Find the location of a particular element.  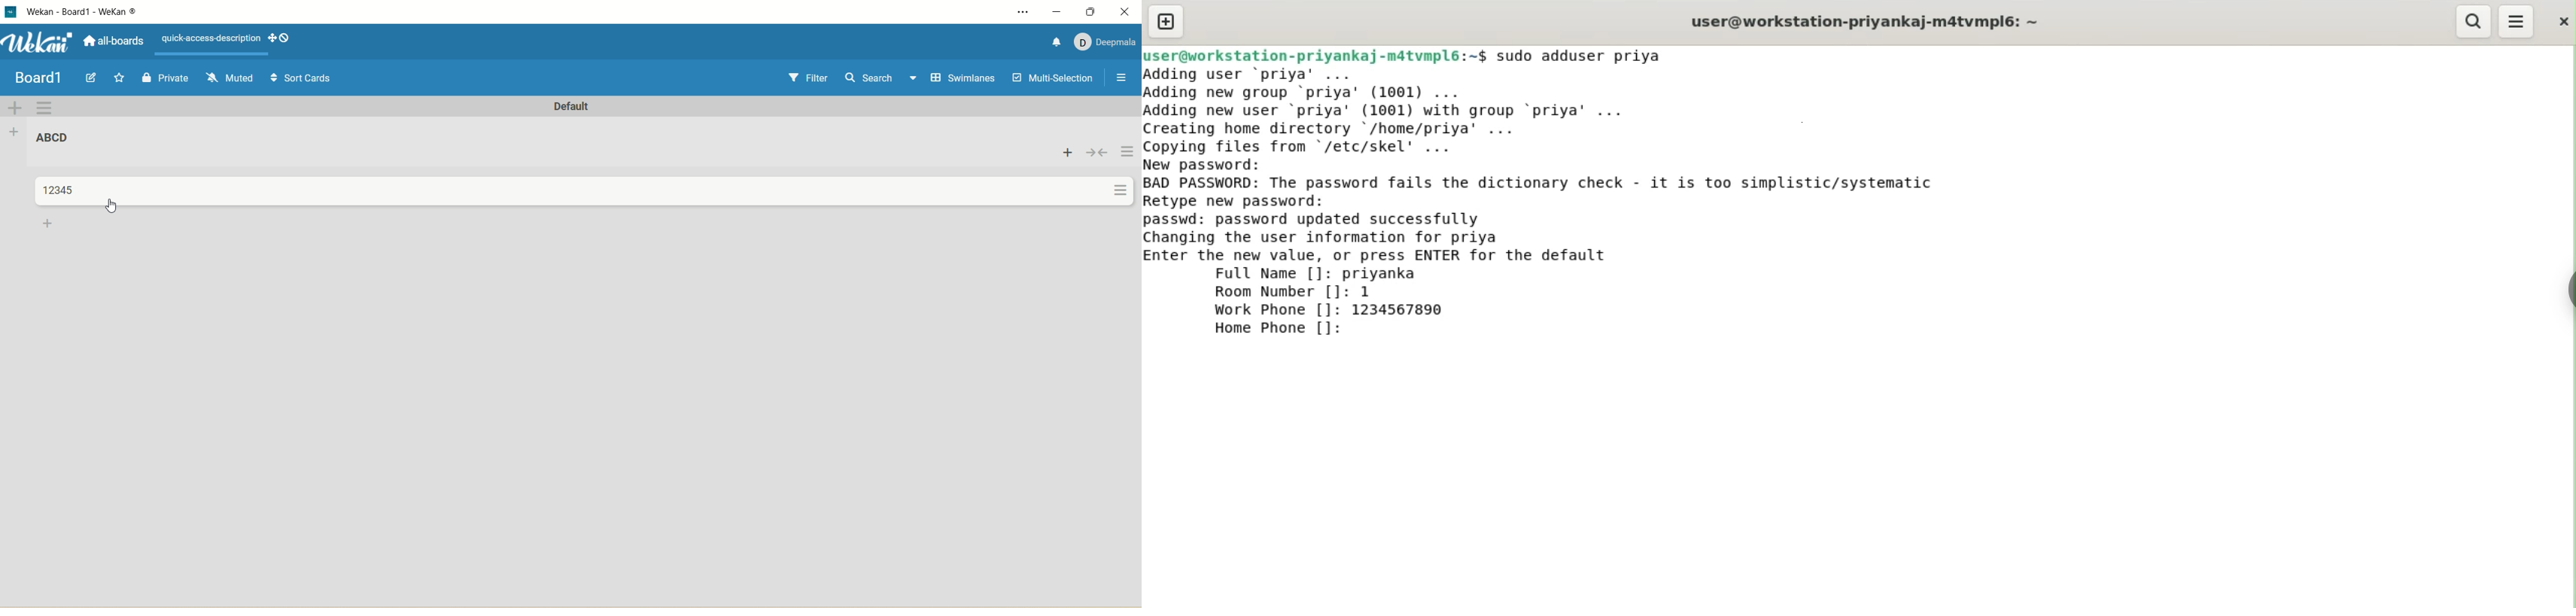

collapse is located at coordinates (1097, 153).